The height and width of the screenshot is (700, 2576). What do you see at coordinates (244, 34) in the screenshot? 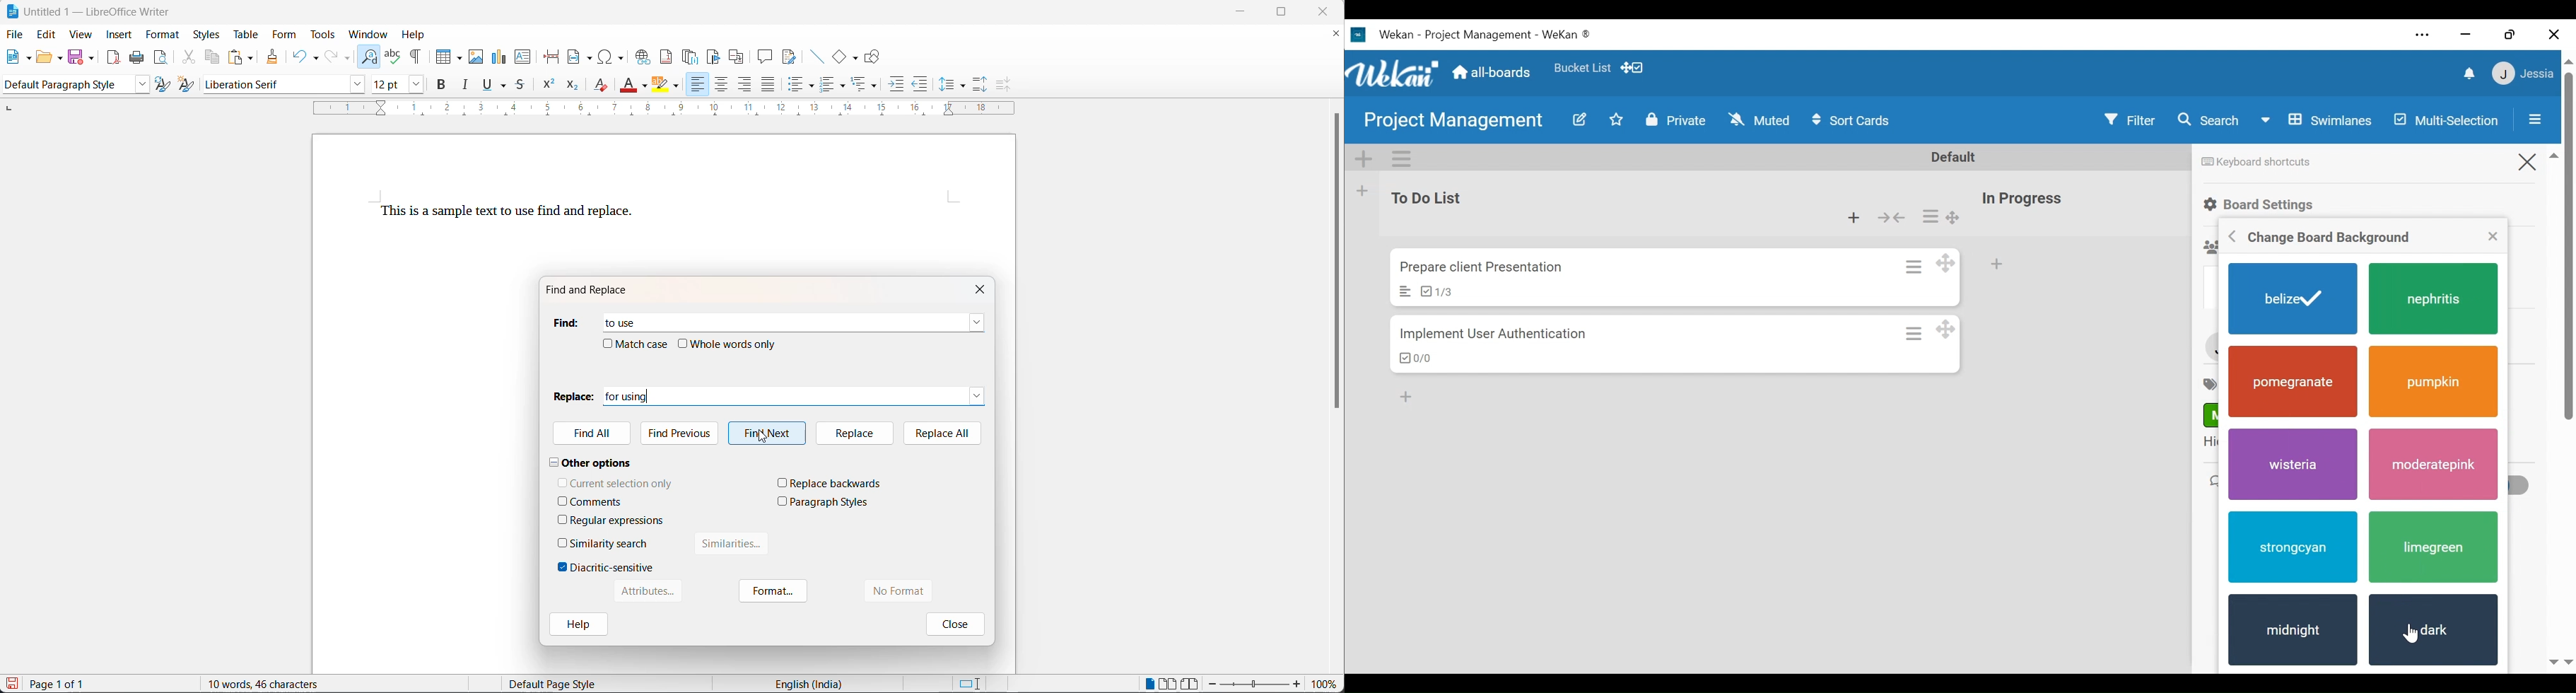
I see `table` at bounding box center [244, 34].